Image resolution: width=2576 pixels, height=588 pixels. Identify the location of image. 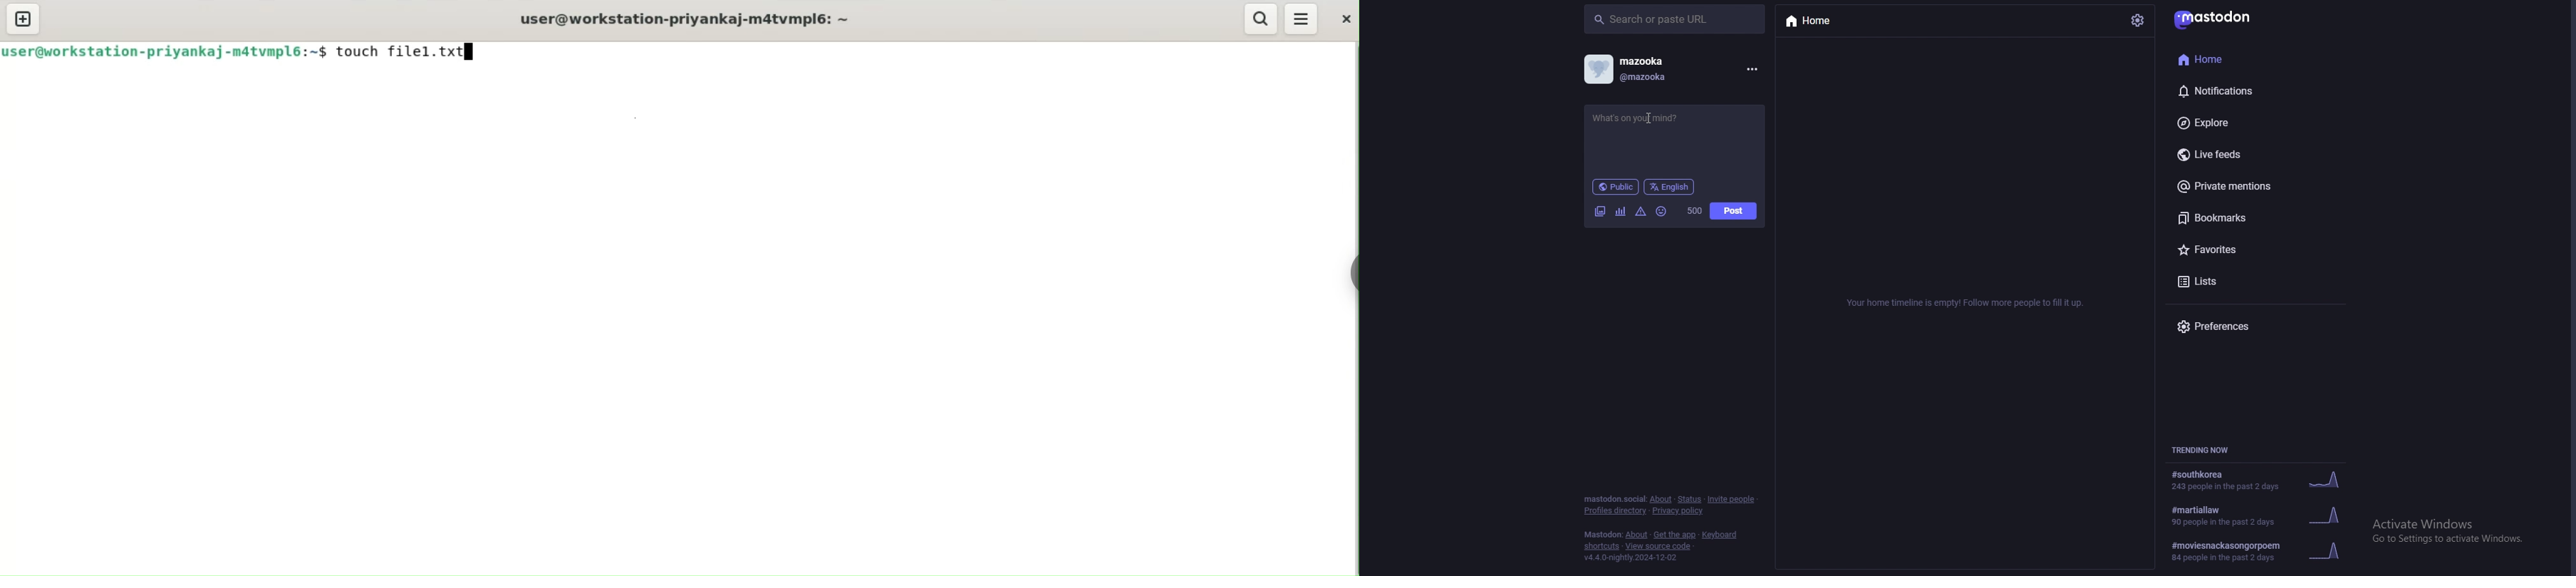
(1601, 211).